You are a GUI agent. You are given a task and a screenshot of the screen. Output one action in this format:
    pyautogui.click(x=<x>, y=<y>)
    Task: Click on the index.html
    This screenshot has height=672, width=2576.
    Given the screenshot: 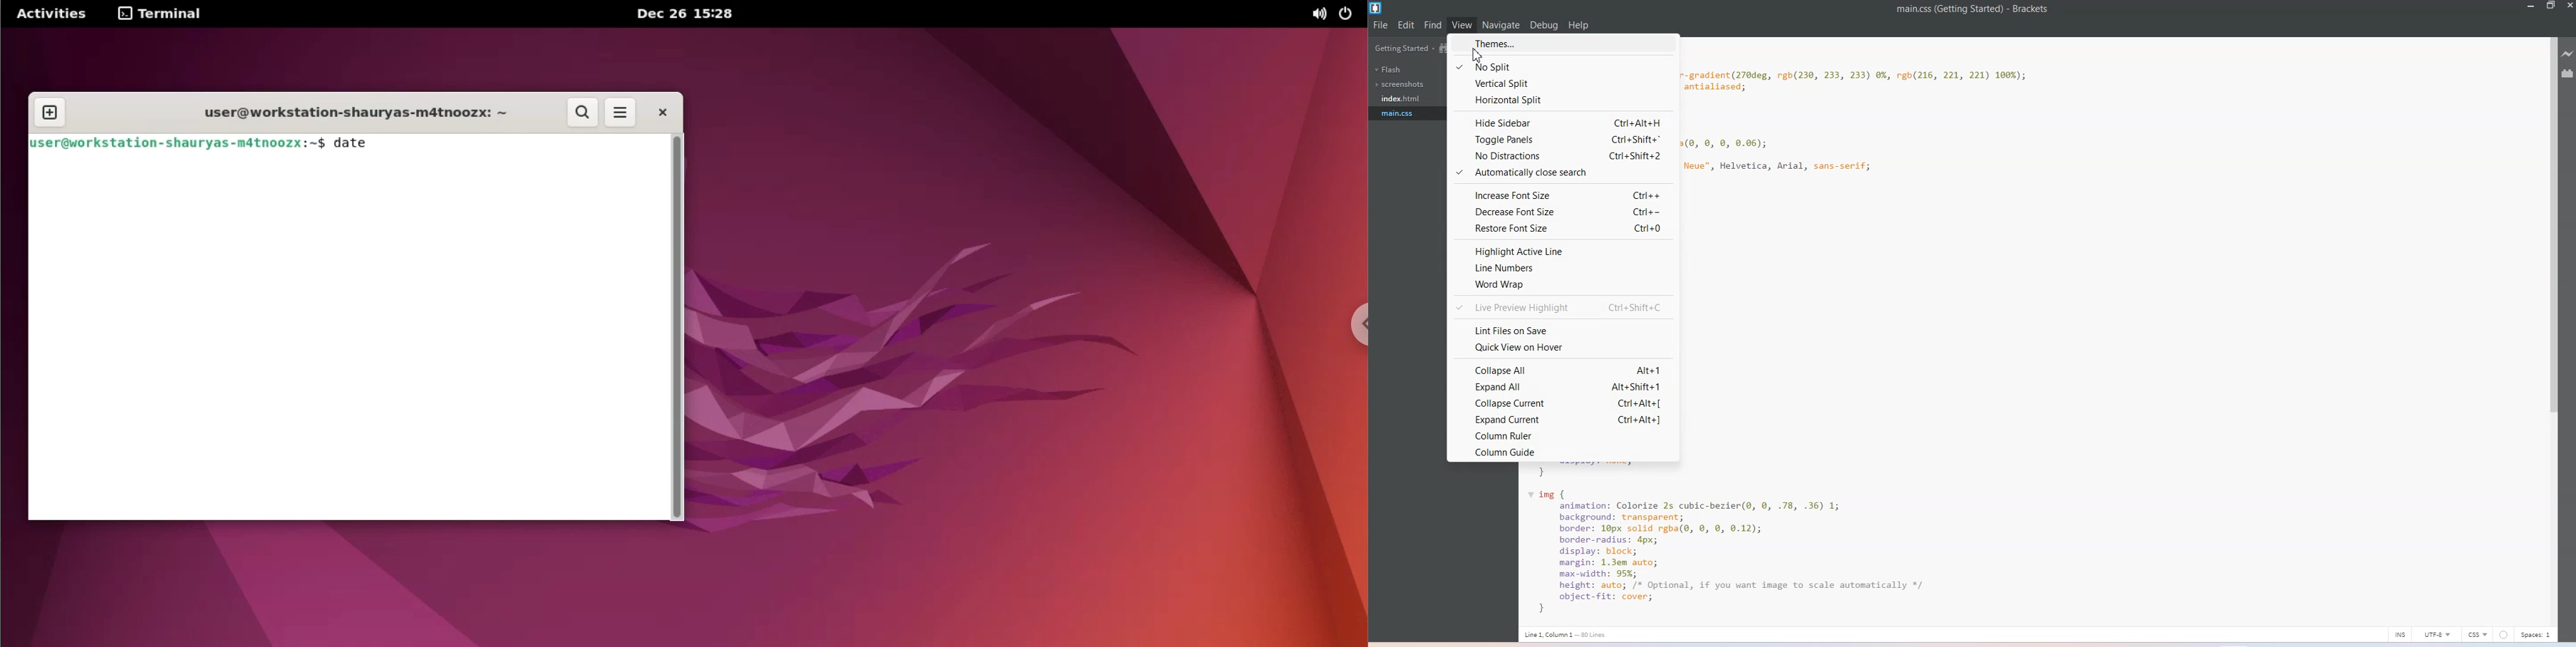 What is the action you would take?
    pyautogui.click(x=1403, y=99)
    